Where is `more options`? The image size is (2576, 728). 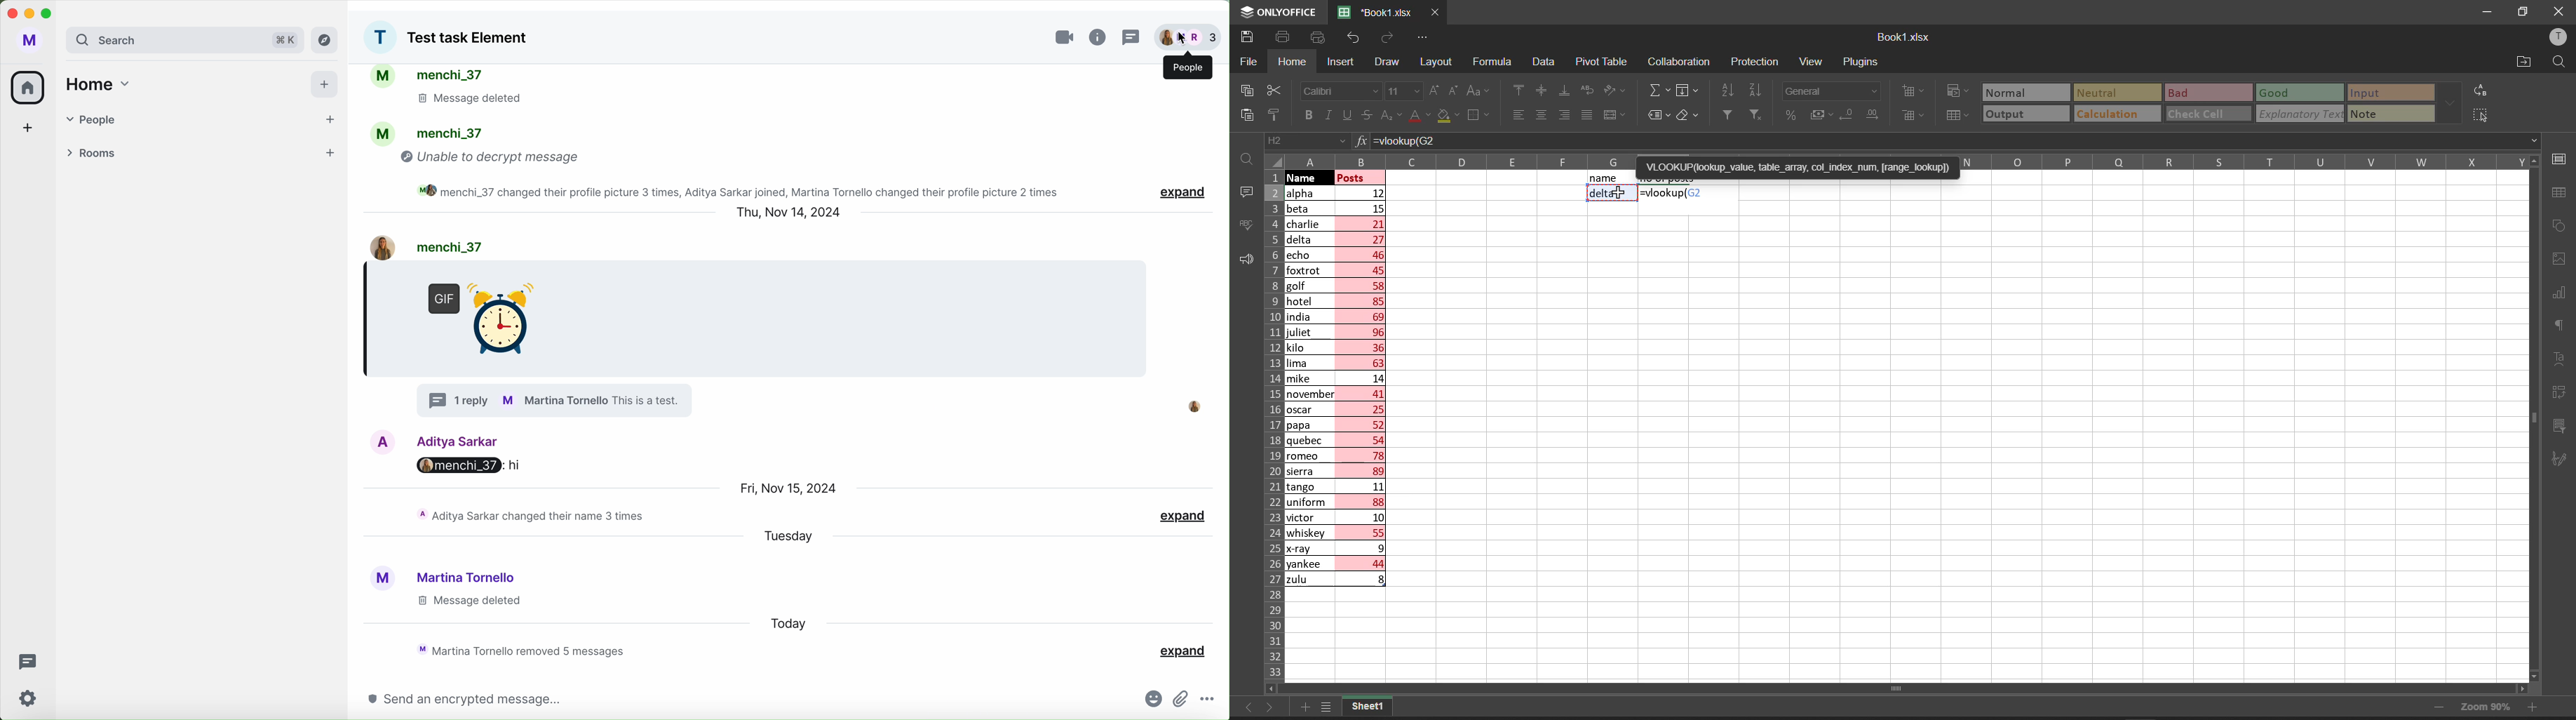 more options is located at coordinates (1209, 700).